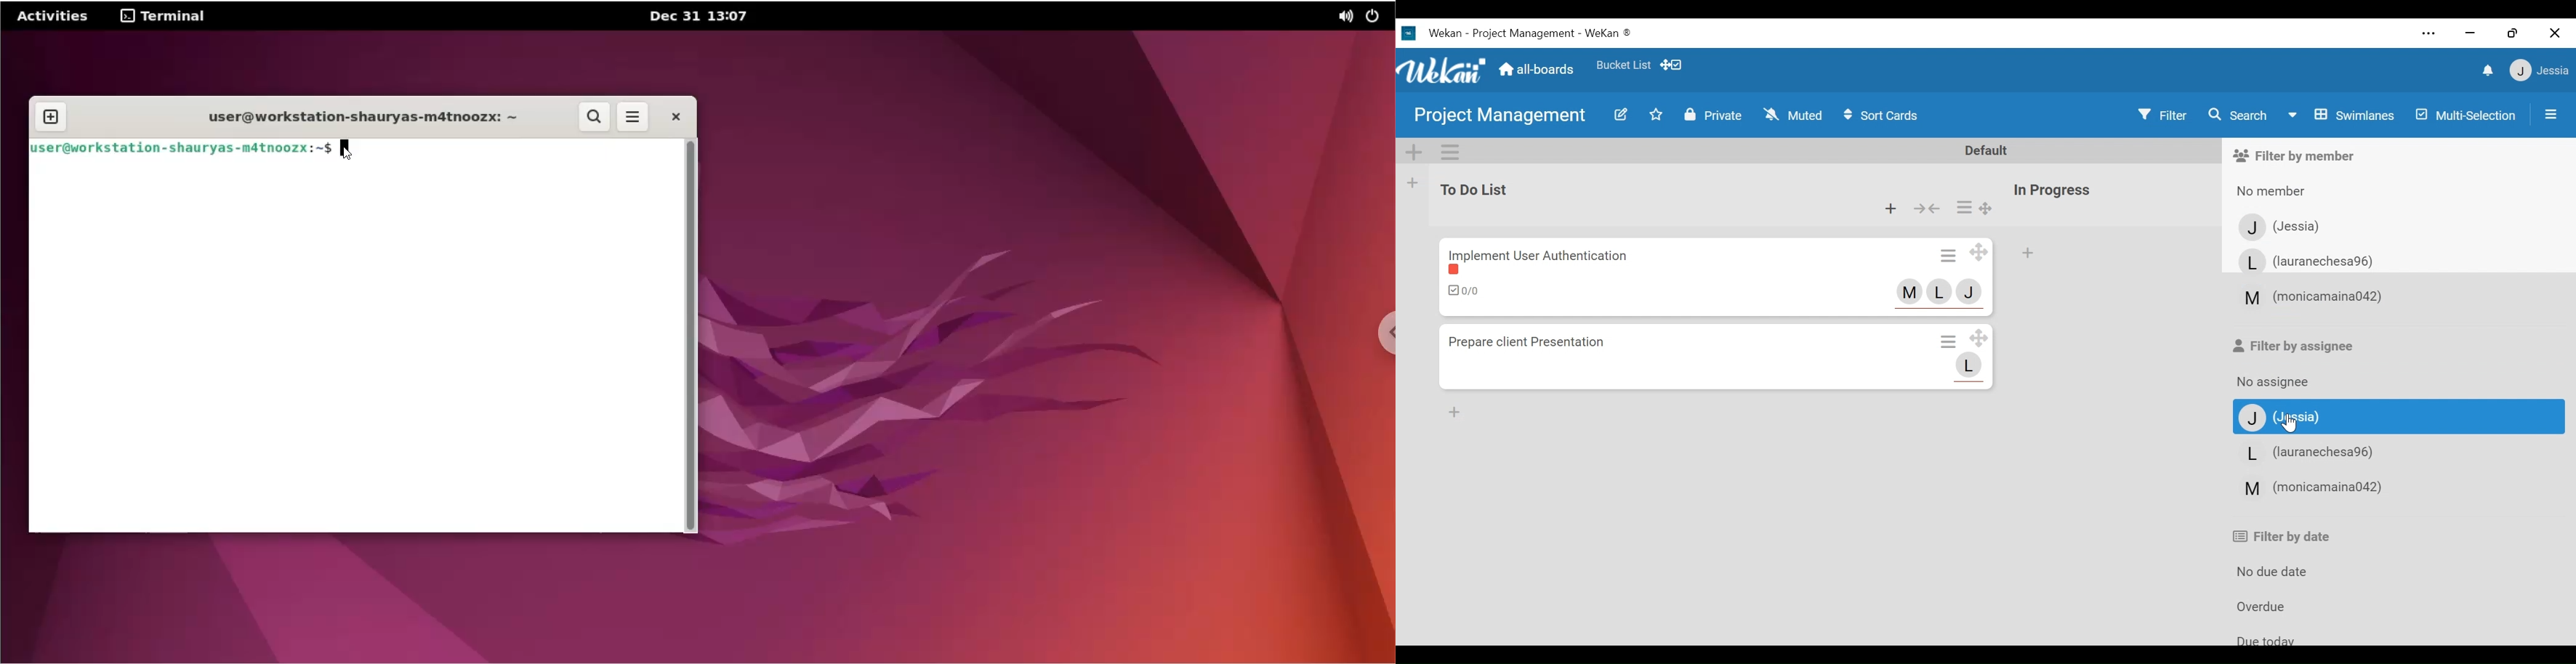 This screenshot has width=2576, height=672. Describe the element at coordinates (1500, 114) in the screenshot. I see `project management` at that location.